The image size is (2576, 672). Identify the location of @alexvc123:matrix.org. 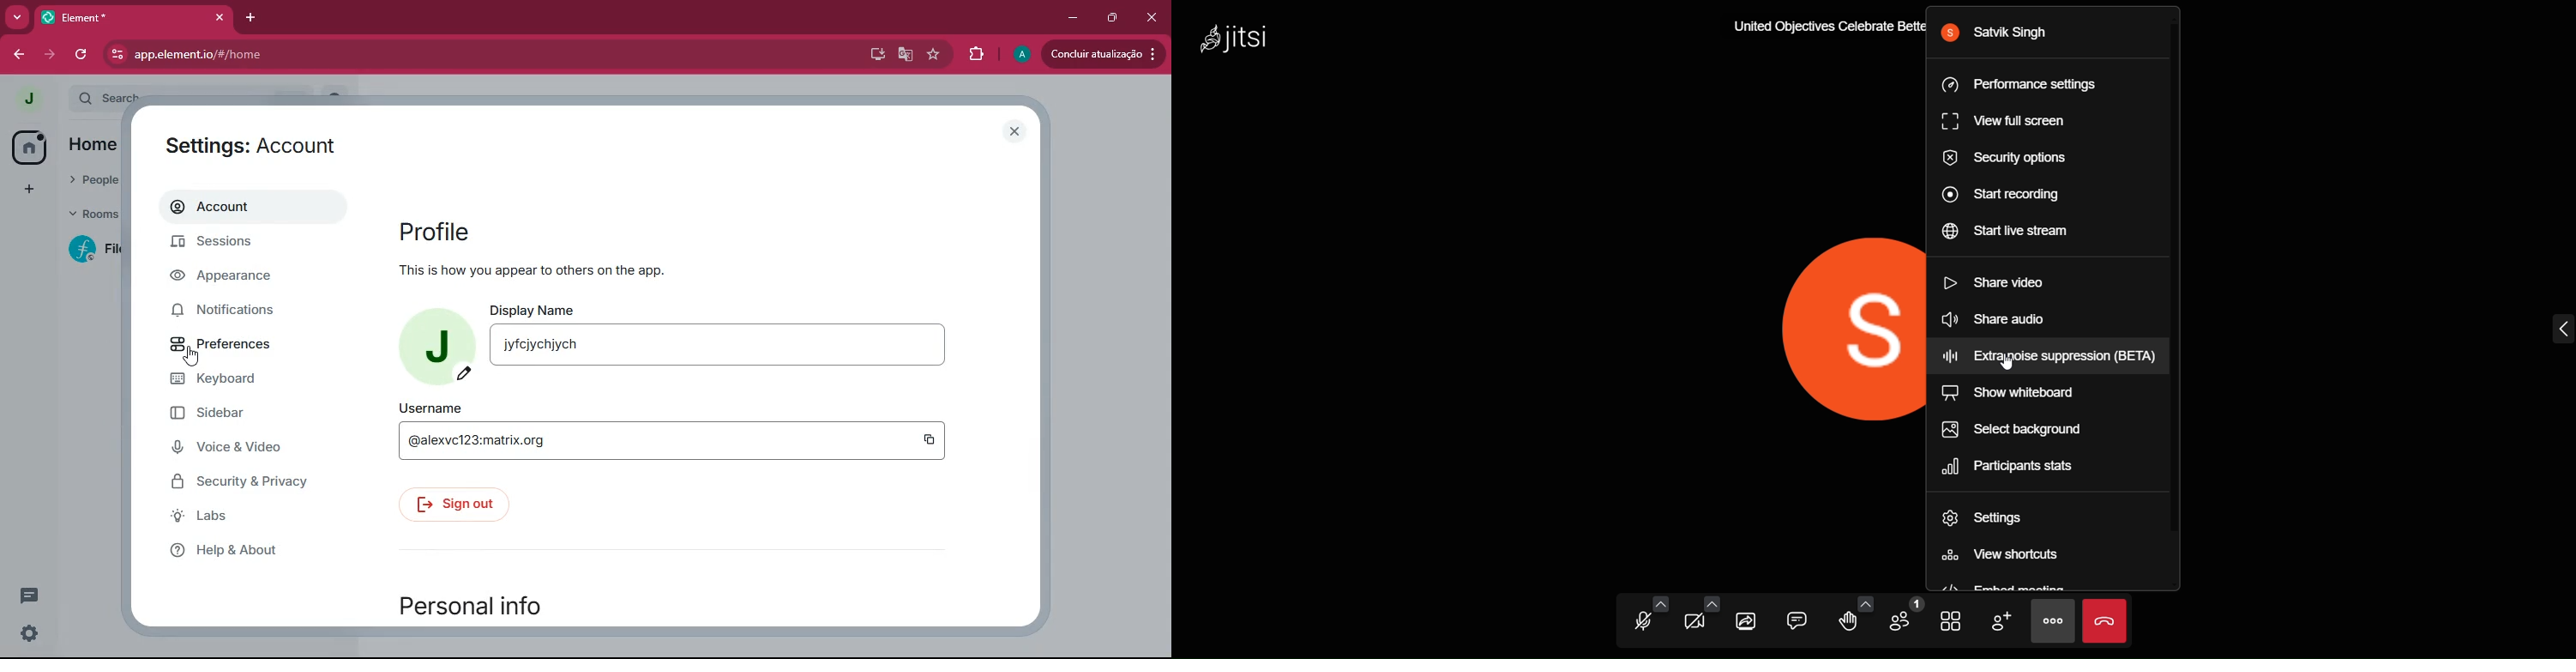
(641, 440).